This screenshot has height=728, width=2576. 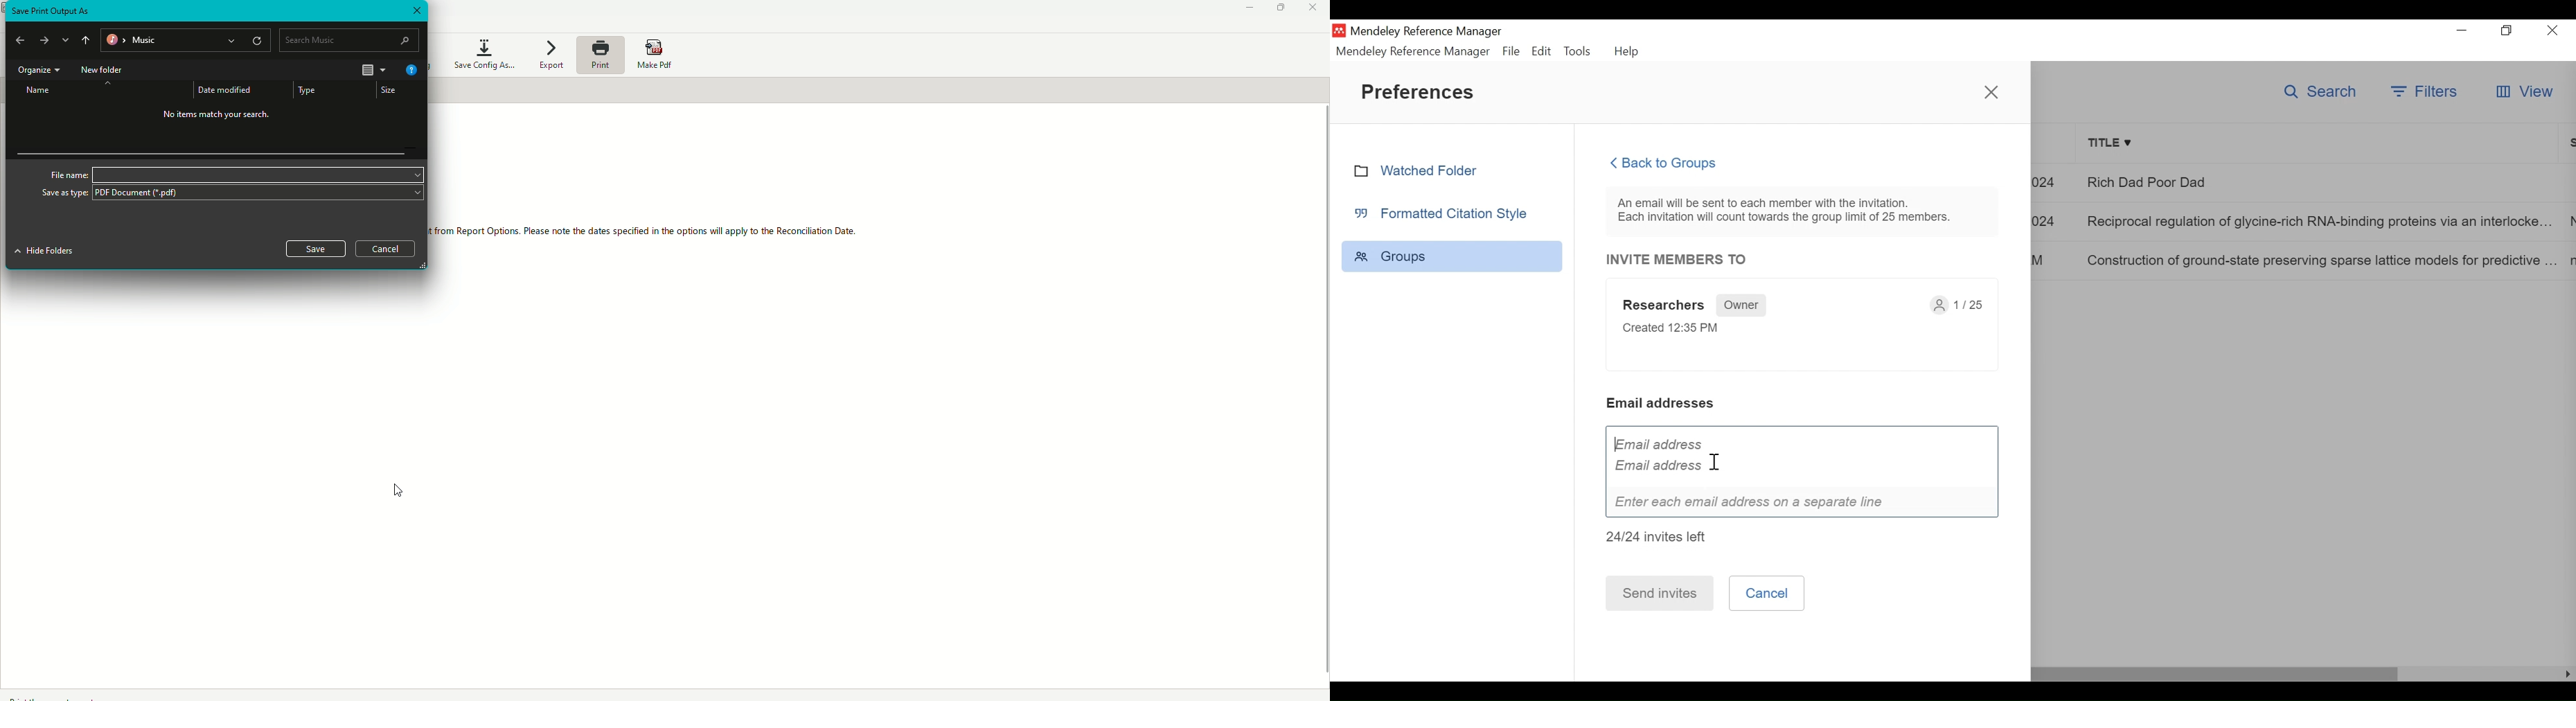 I want to click on Title, so click(x=2320, y=144).